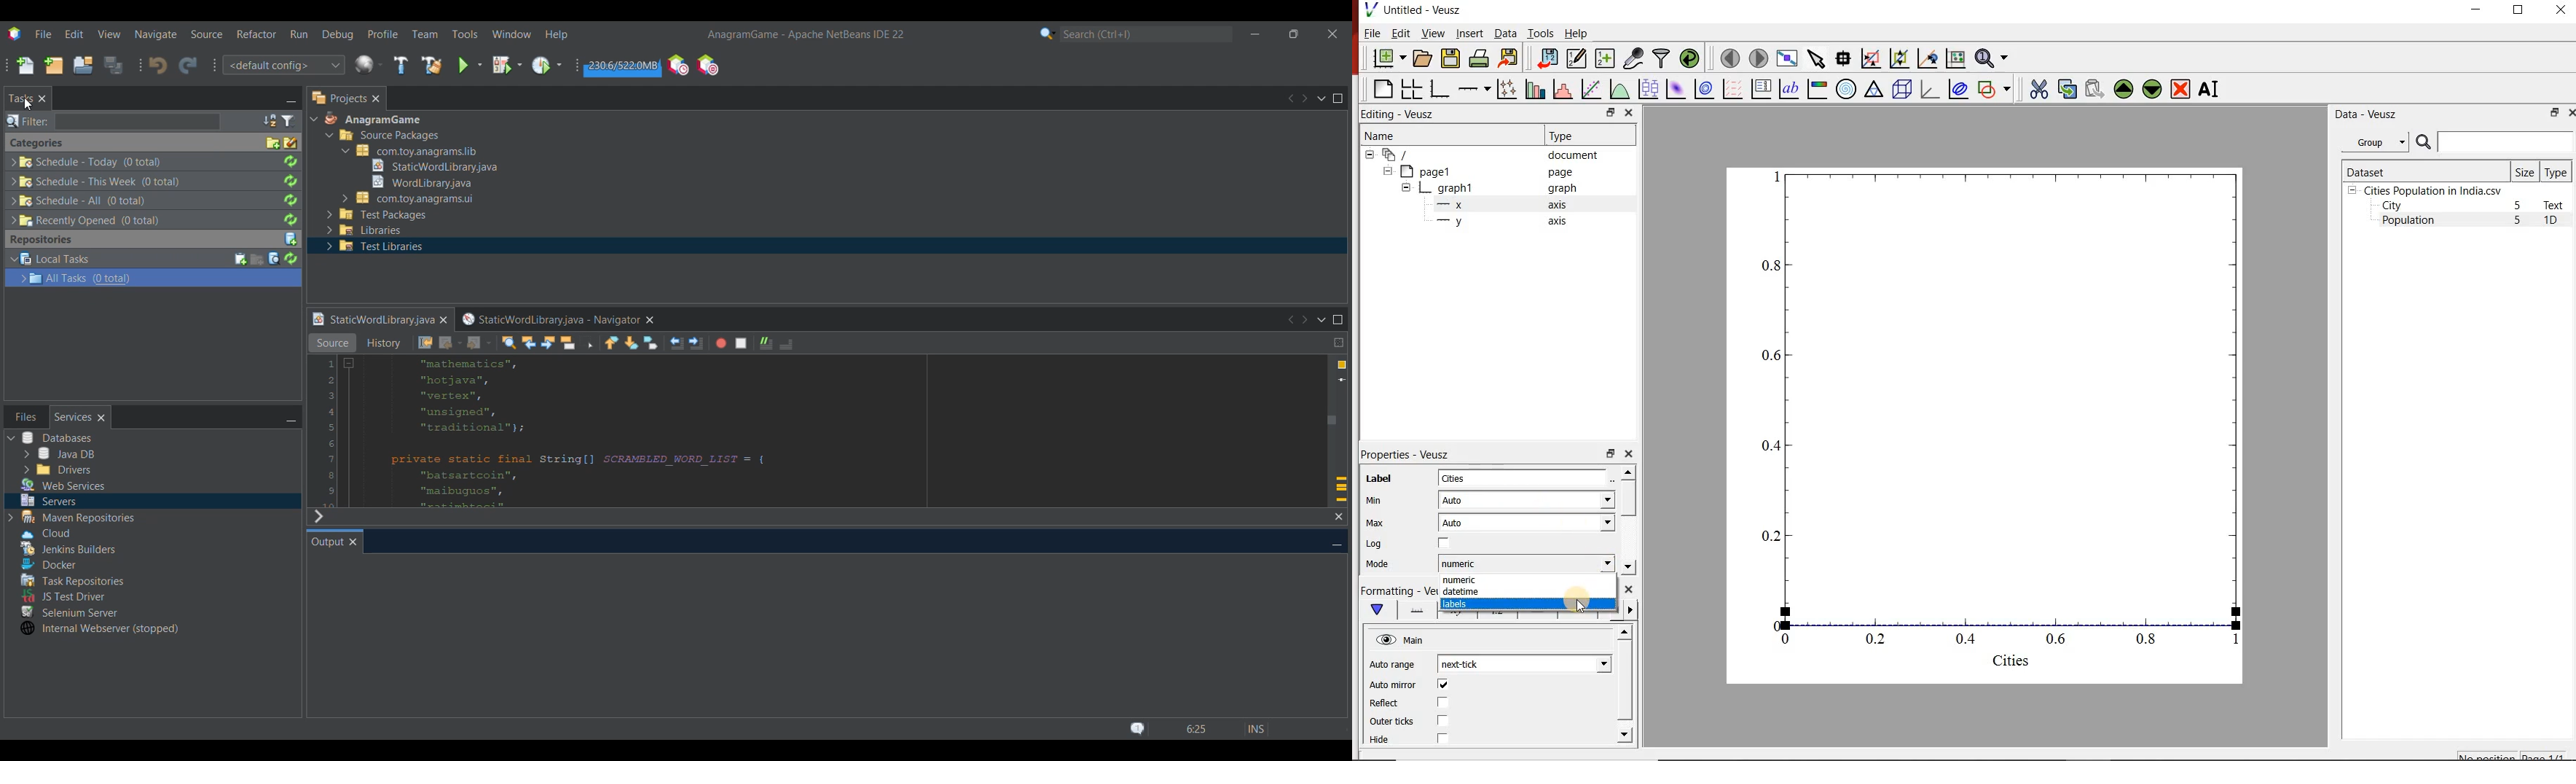  I want to click on Set tasks window sorting, so click(270, 121).